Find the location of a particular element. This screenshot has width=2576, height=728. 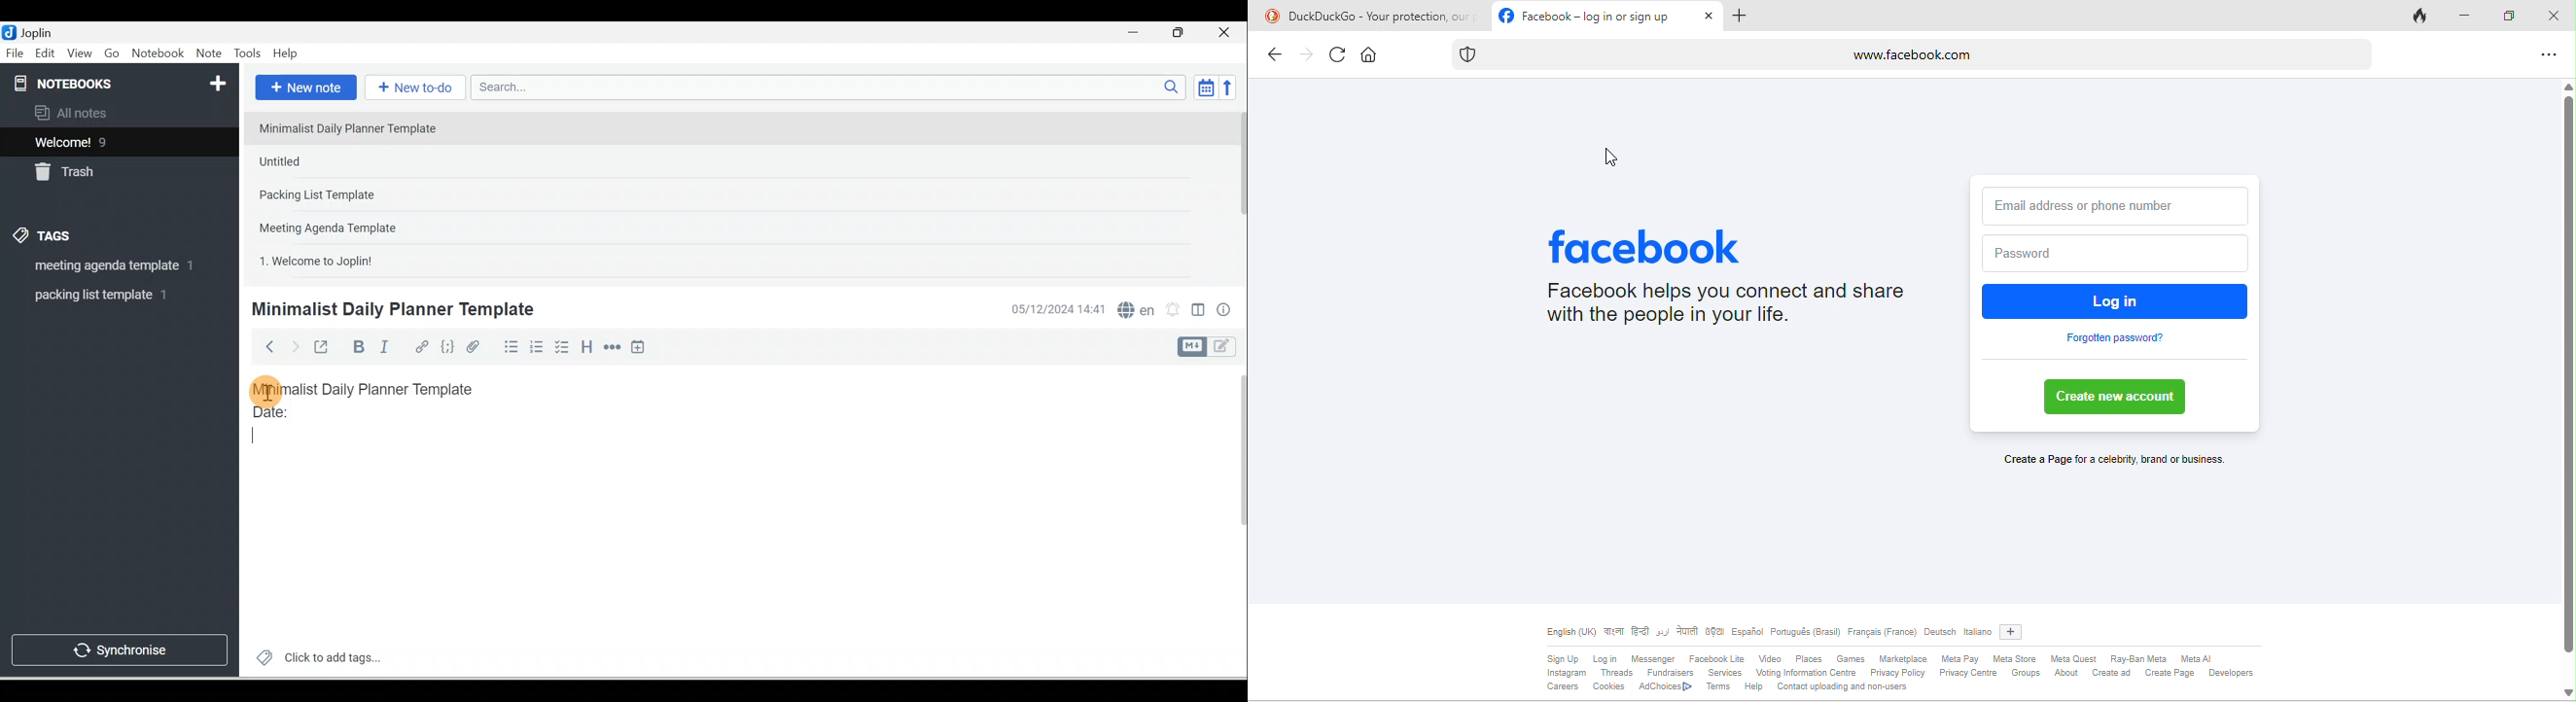

View is located at coordinates (79, 54).